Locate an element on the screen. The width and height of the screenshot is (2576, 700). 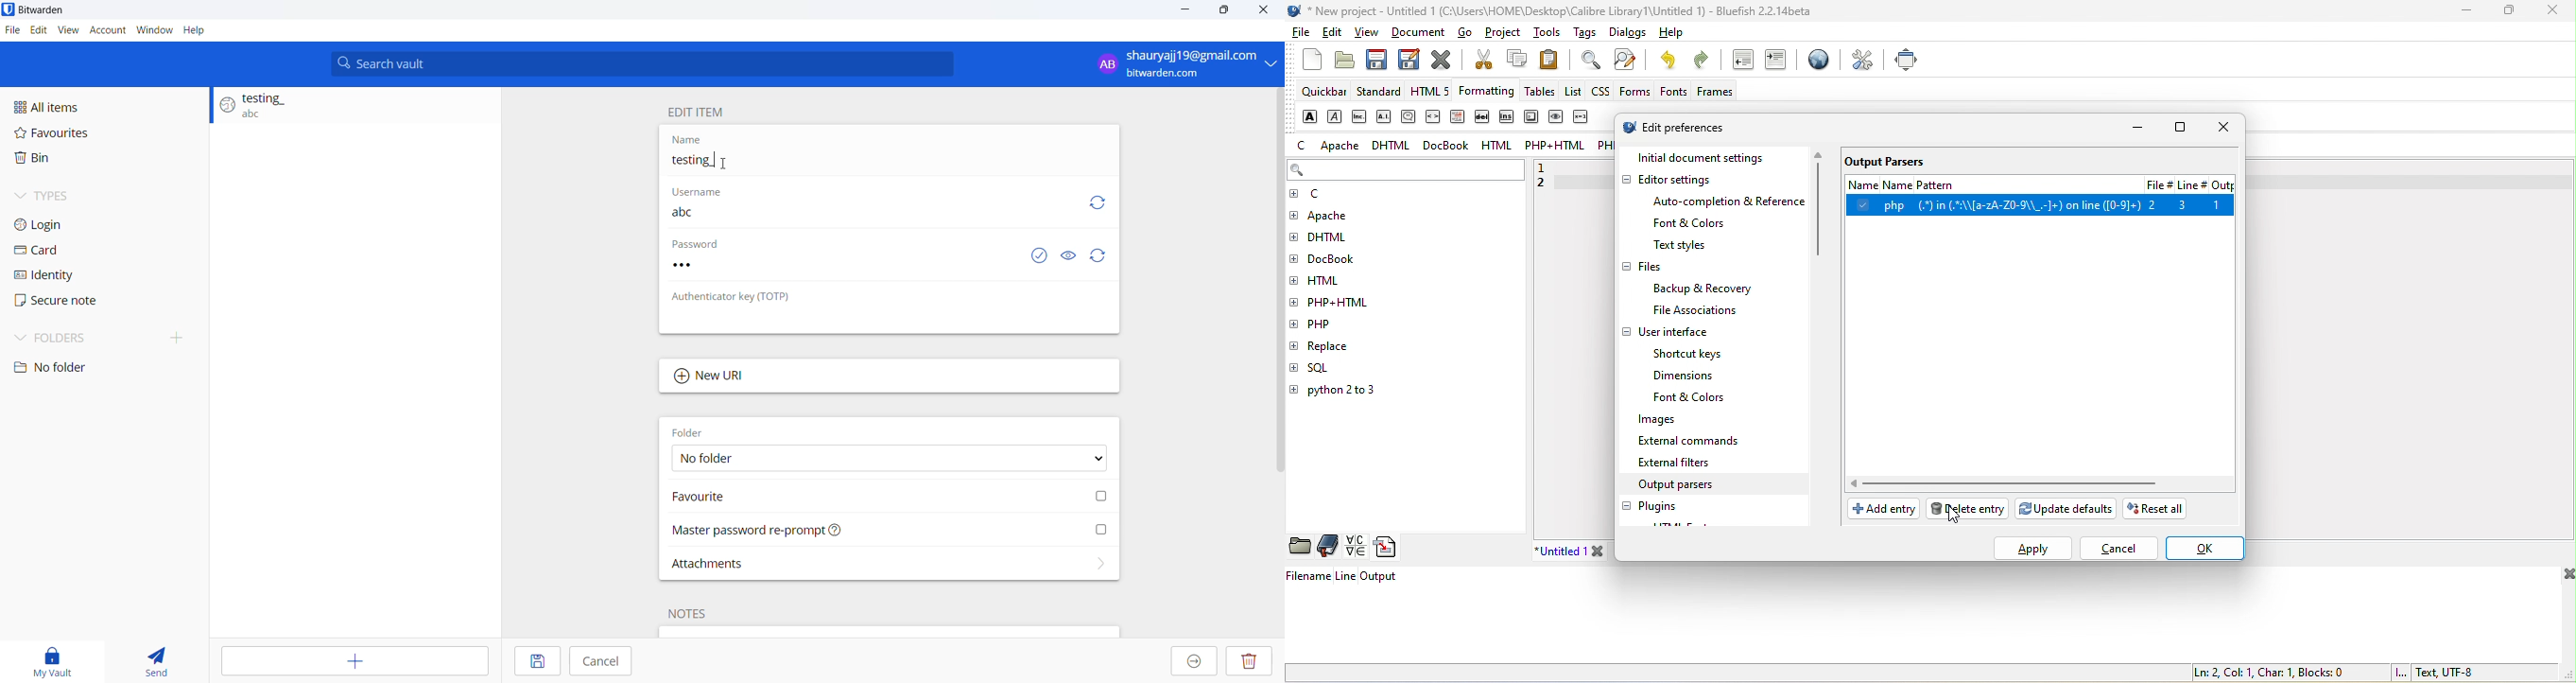
Delete is located at coordinates (1248, 662).